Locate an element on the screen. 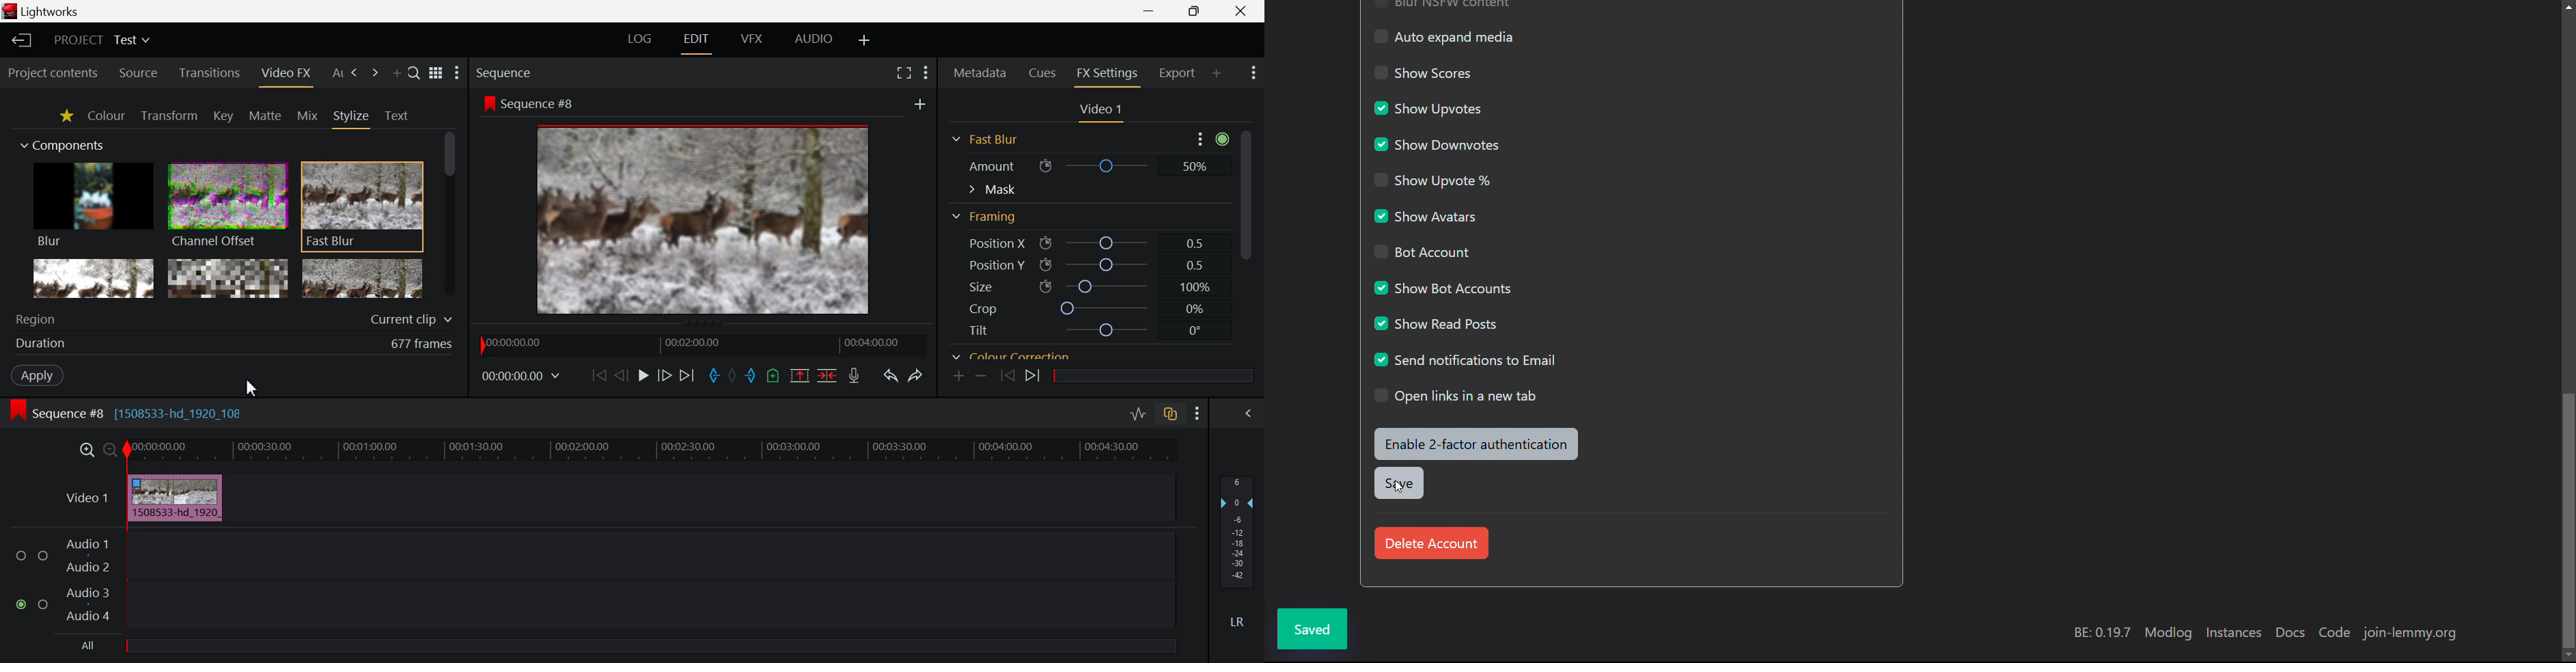  scrollbar moved is located at coordinates (2567, 520).